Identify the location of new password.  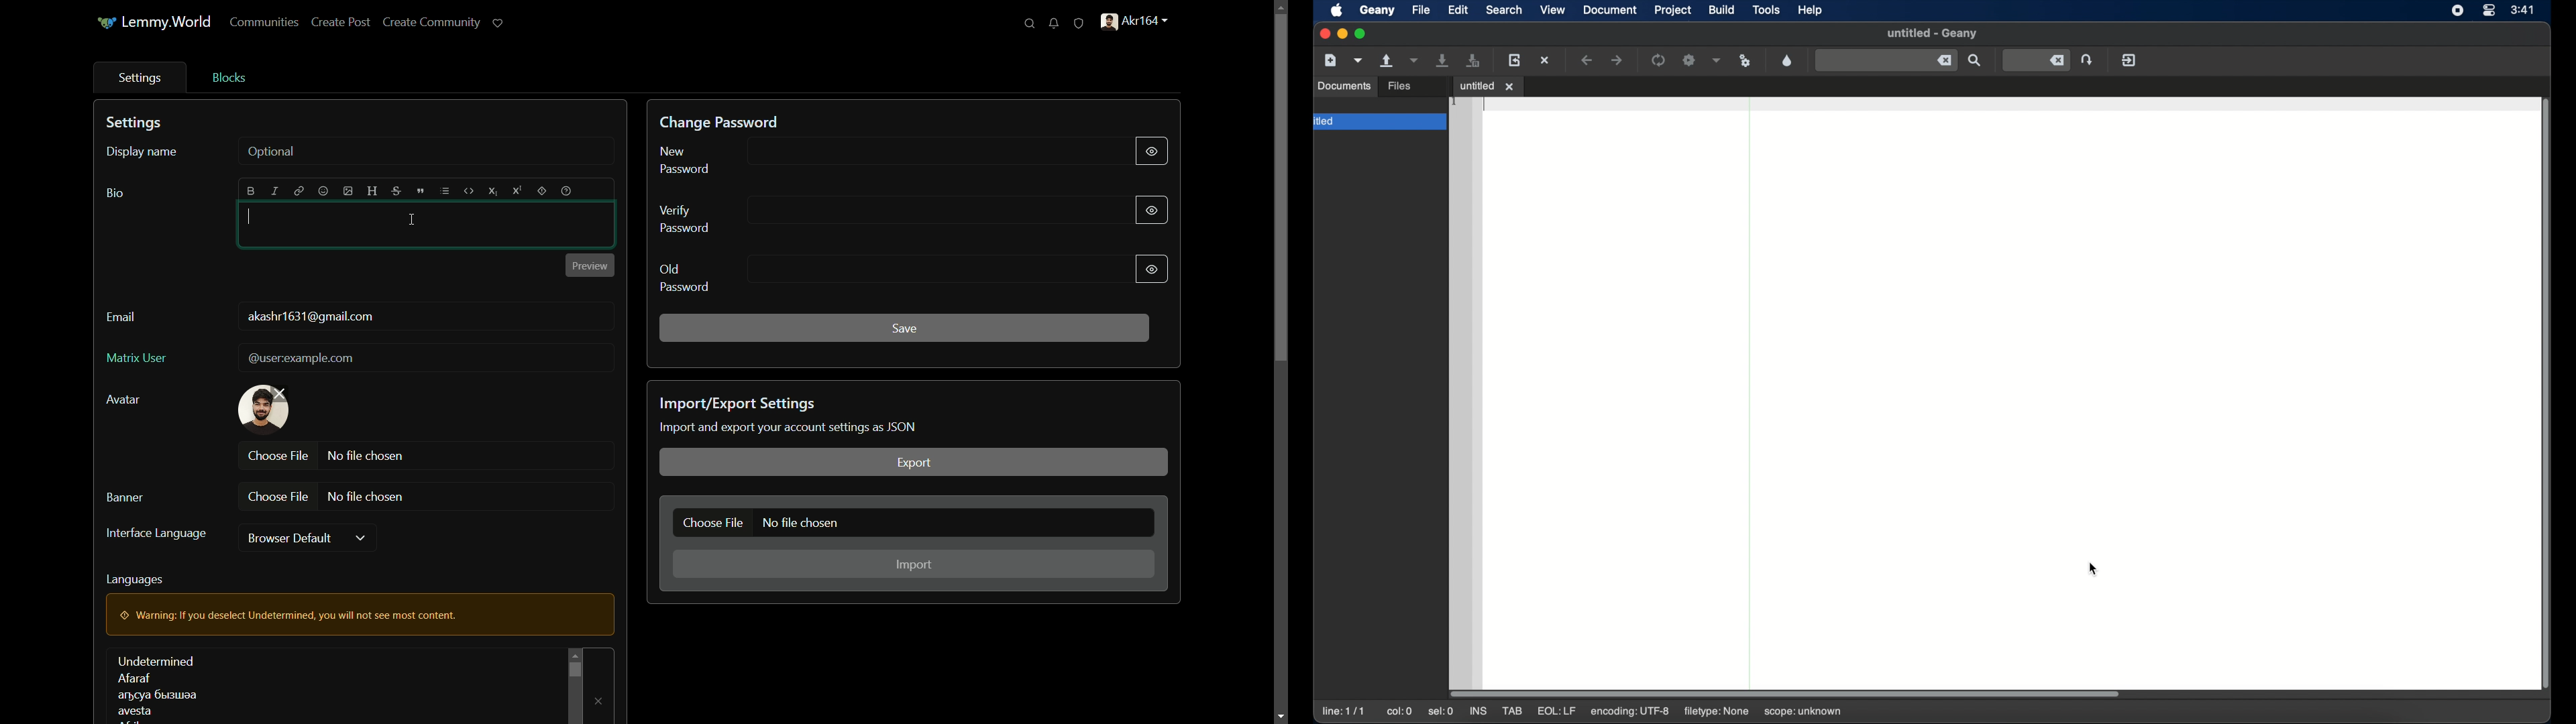
(686, 160).